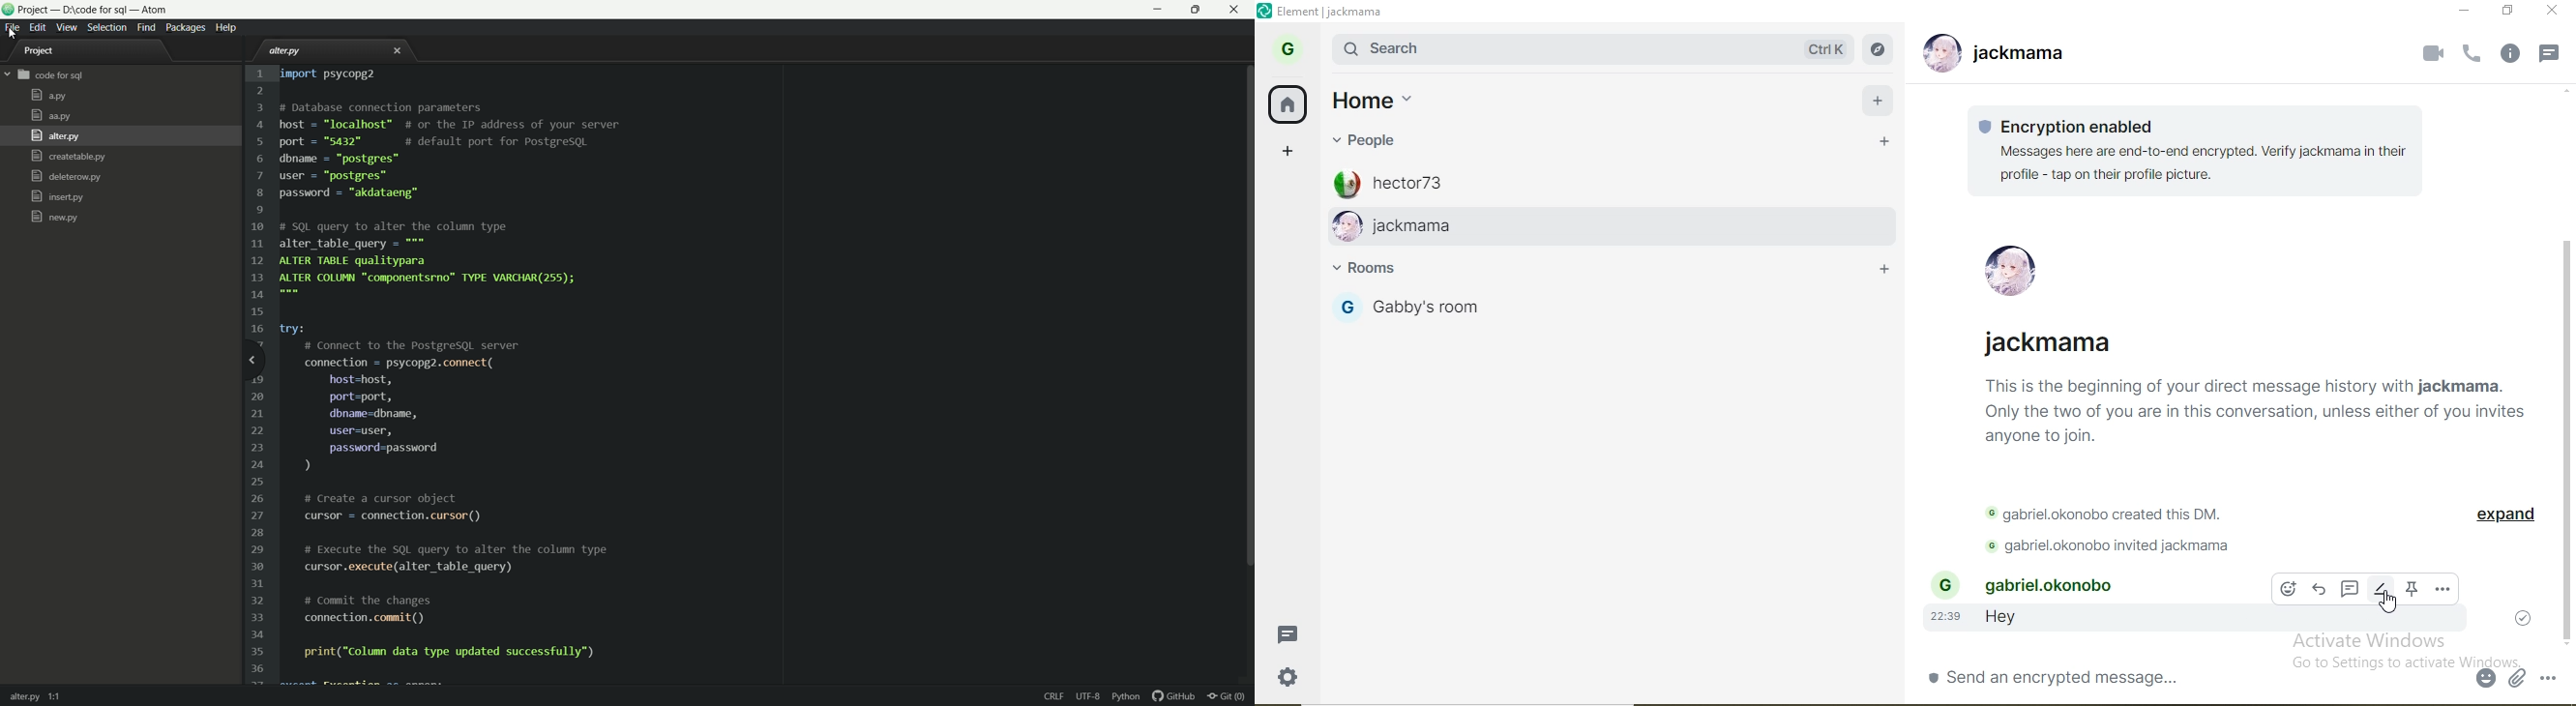 The width and height of the screenshot is (2576, 728). Describe the element at coordinates (10, 35) in the screenshot. I see `cursor` at that location.